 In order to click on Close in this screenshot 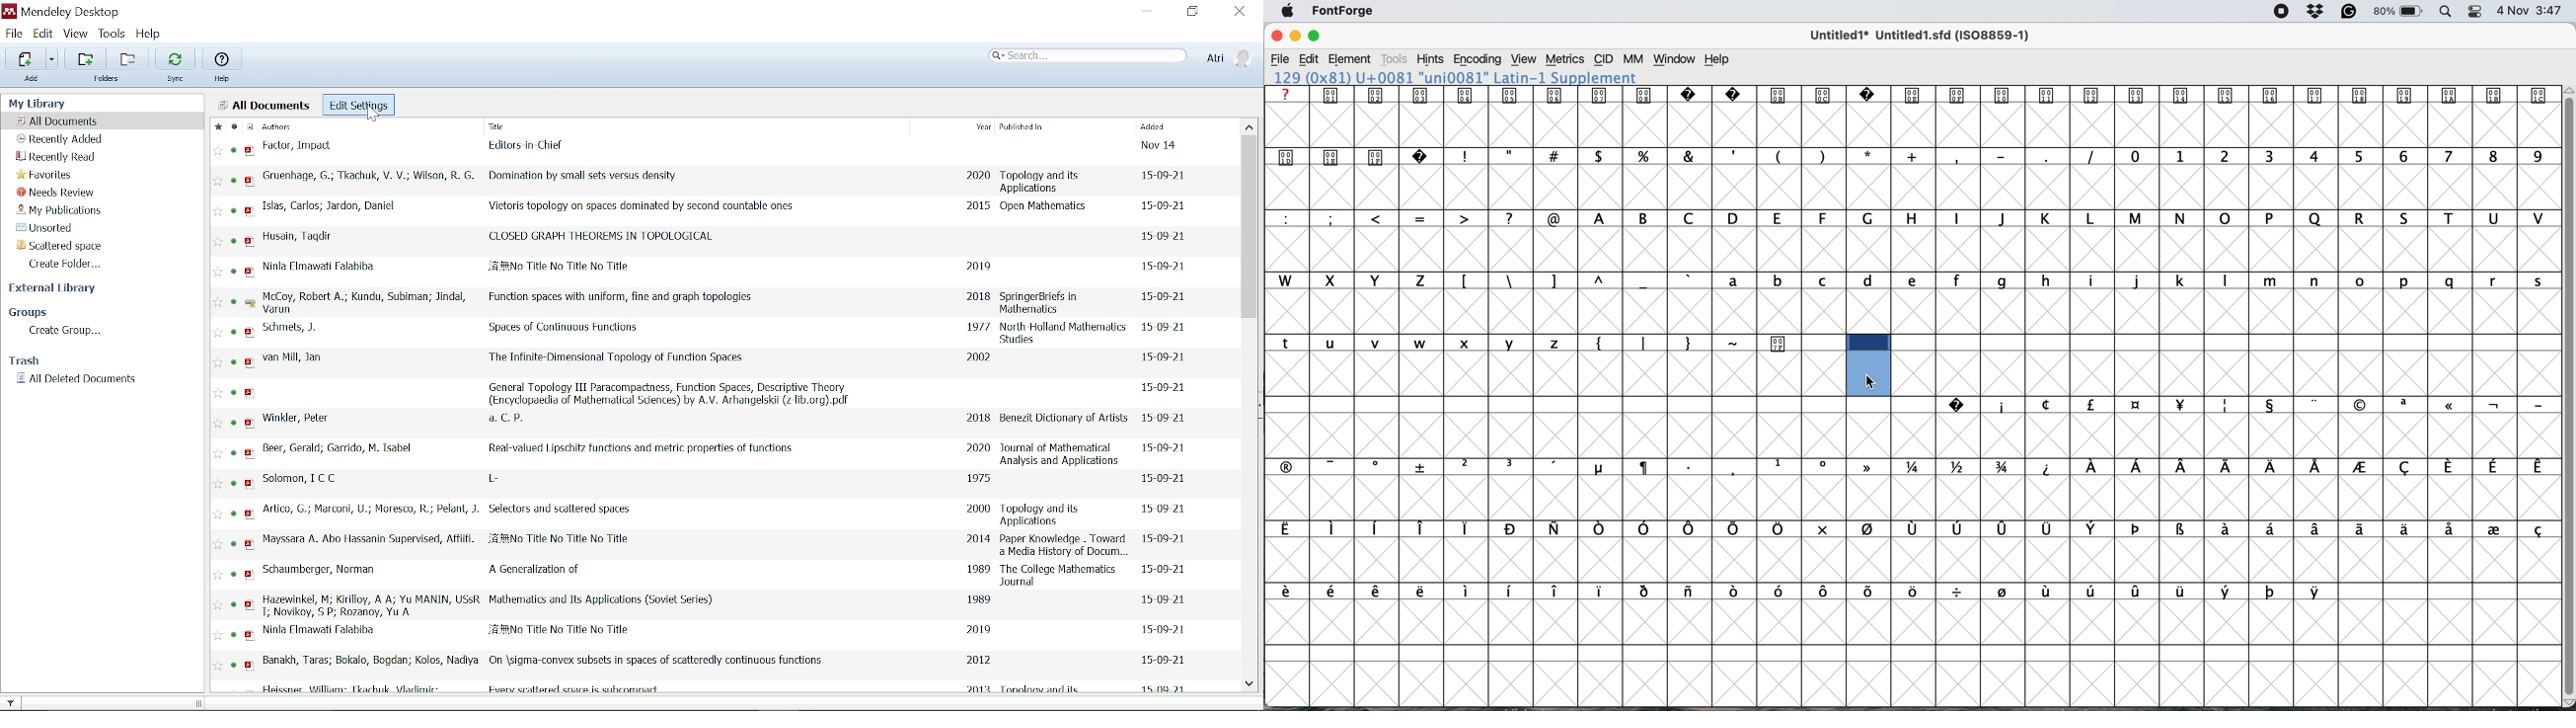, I will do `click(1239, 11)`.